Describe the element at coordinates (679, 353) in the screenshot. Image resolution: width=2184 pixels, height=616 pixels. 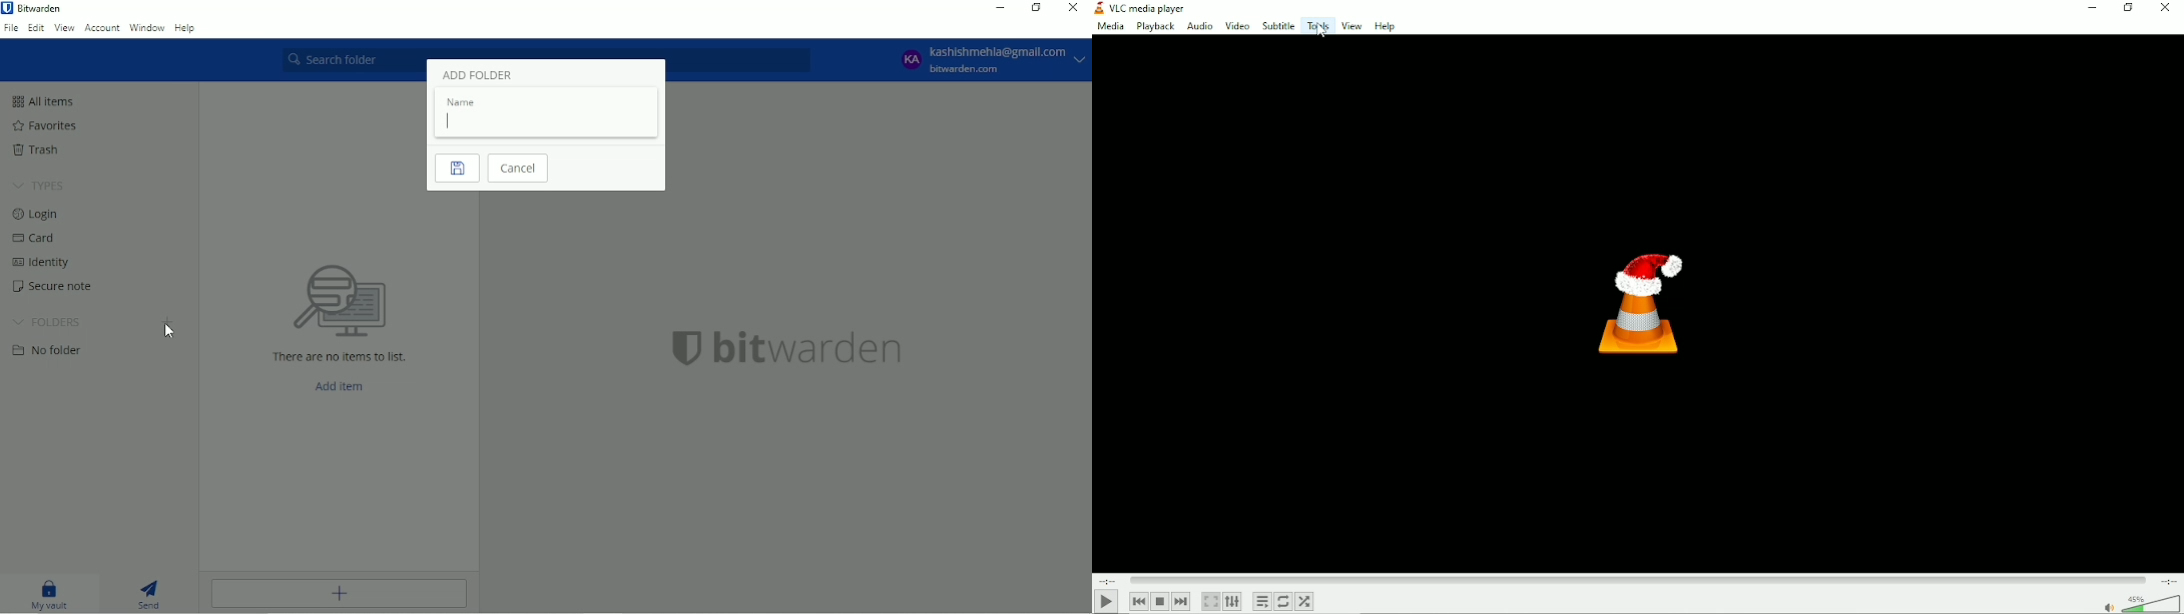
I see `bitwarden logo` at that location.